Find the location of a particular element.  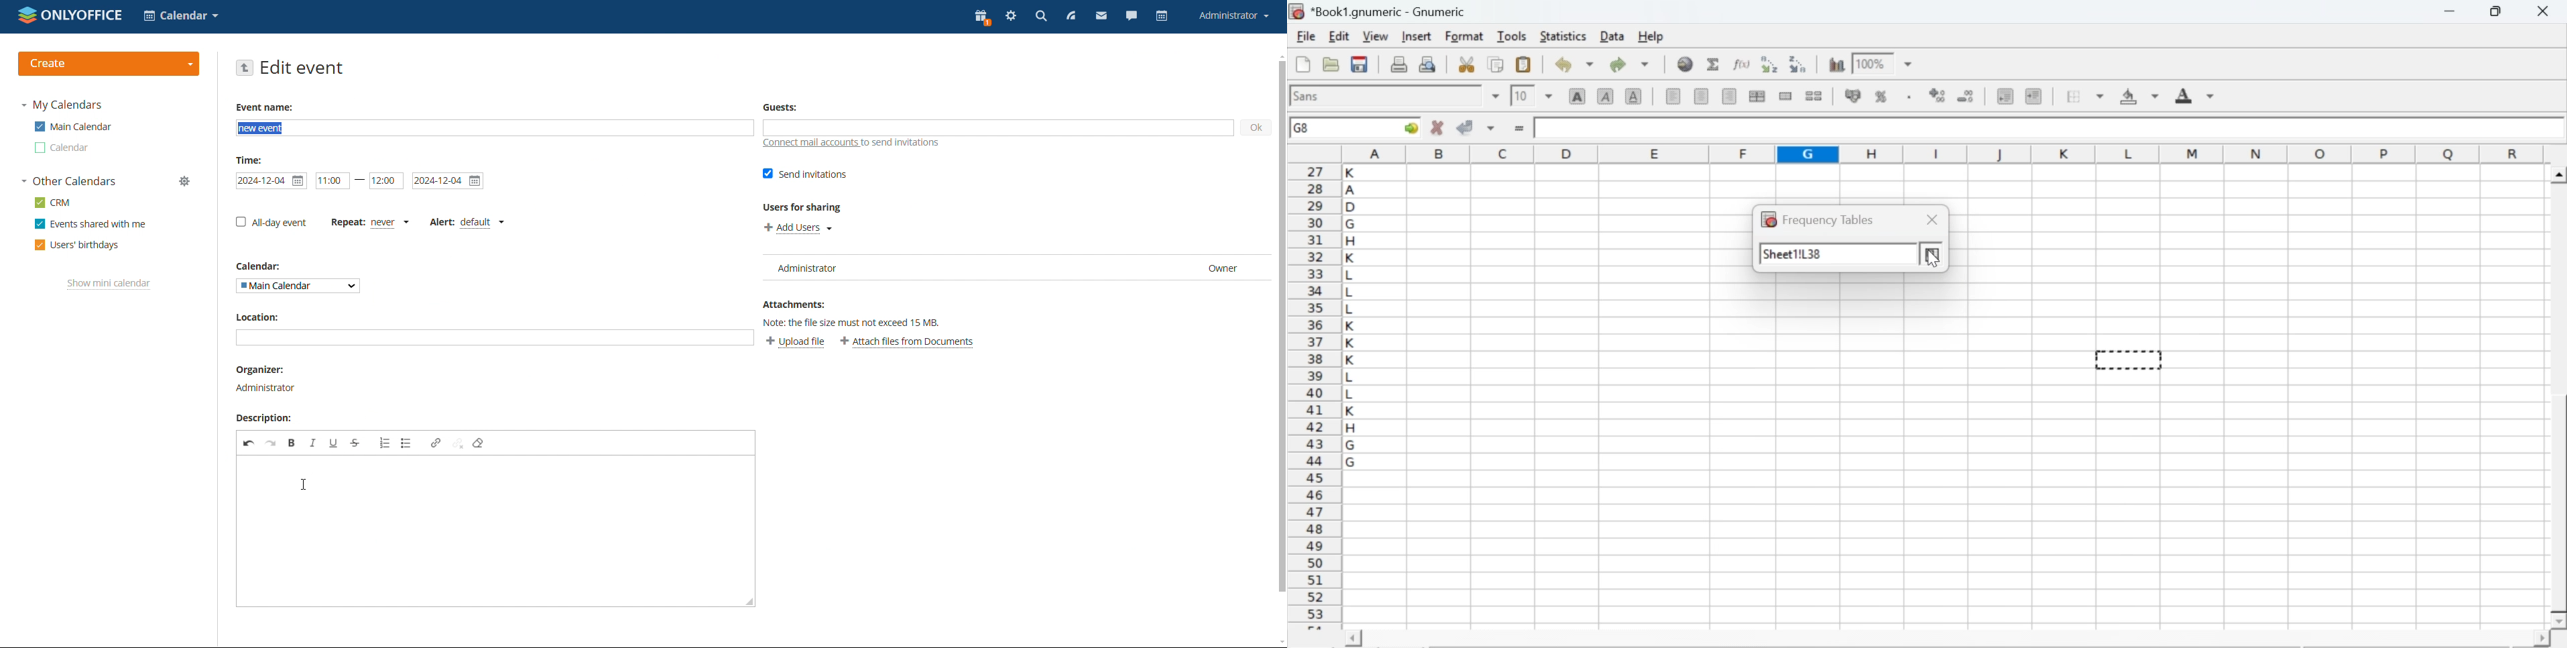

drop down is located at coordinates (1497, 96).